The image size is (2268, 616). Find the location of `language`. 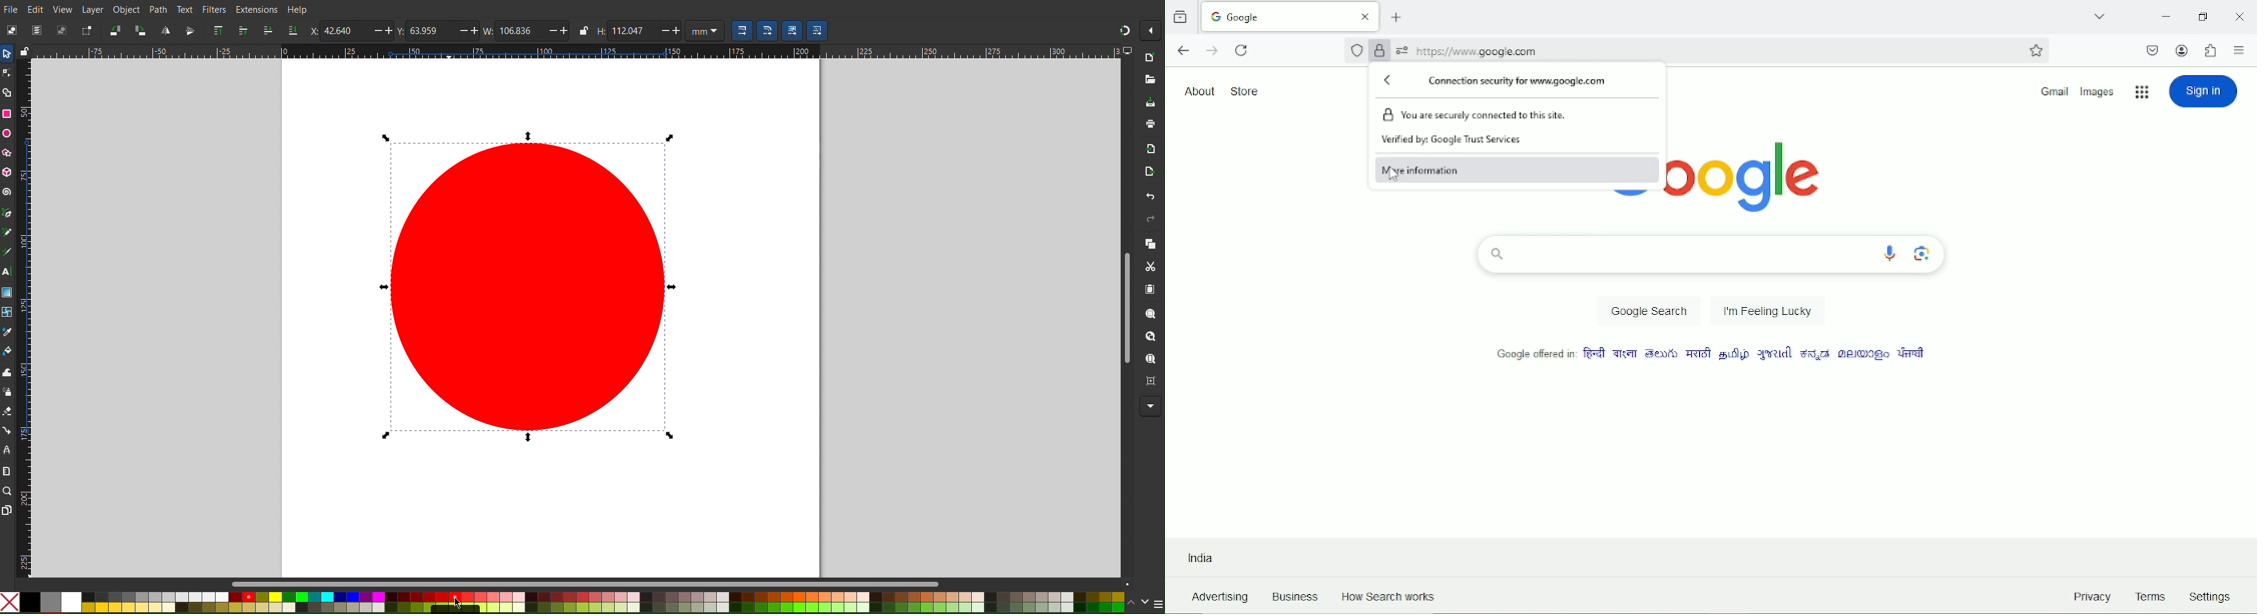

language is located at coordinates (1732, 354).